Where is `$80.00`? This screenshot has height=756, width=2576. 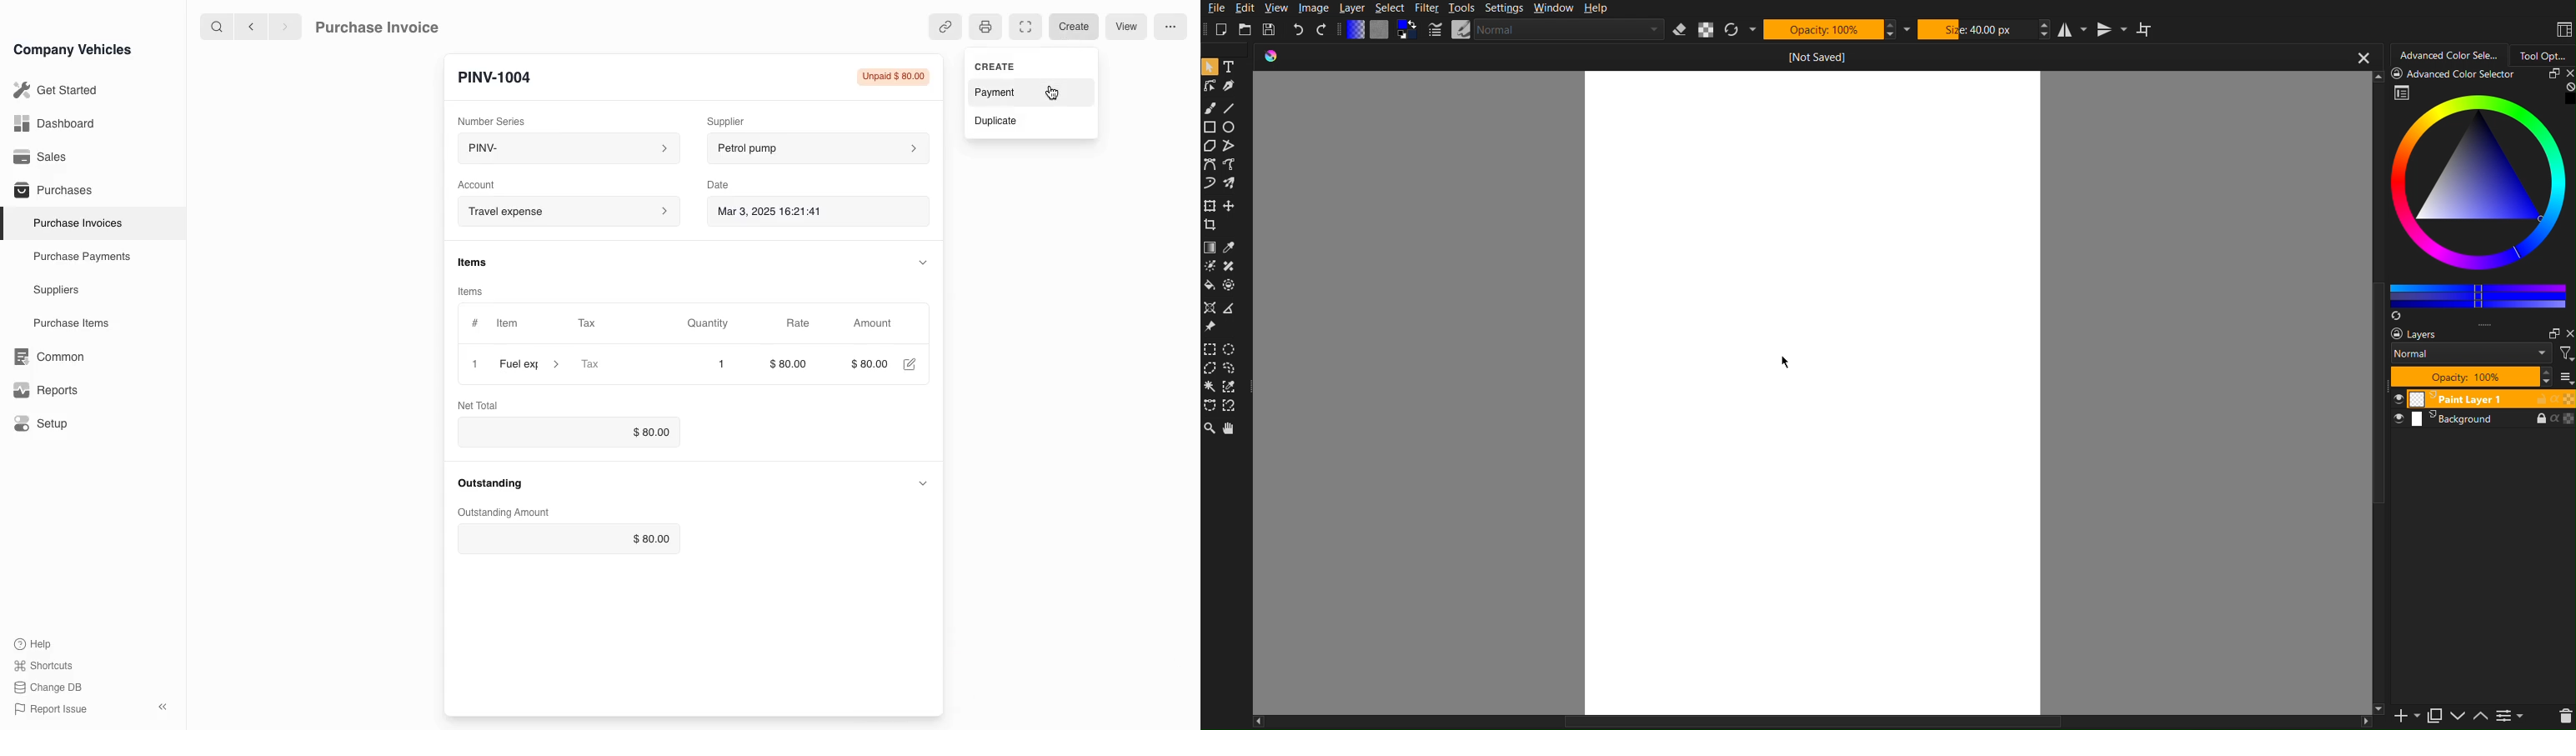 $80.00 is located at coordinates (793, 364).